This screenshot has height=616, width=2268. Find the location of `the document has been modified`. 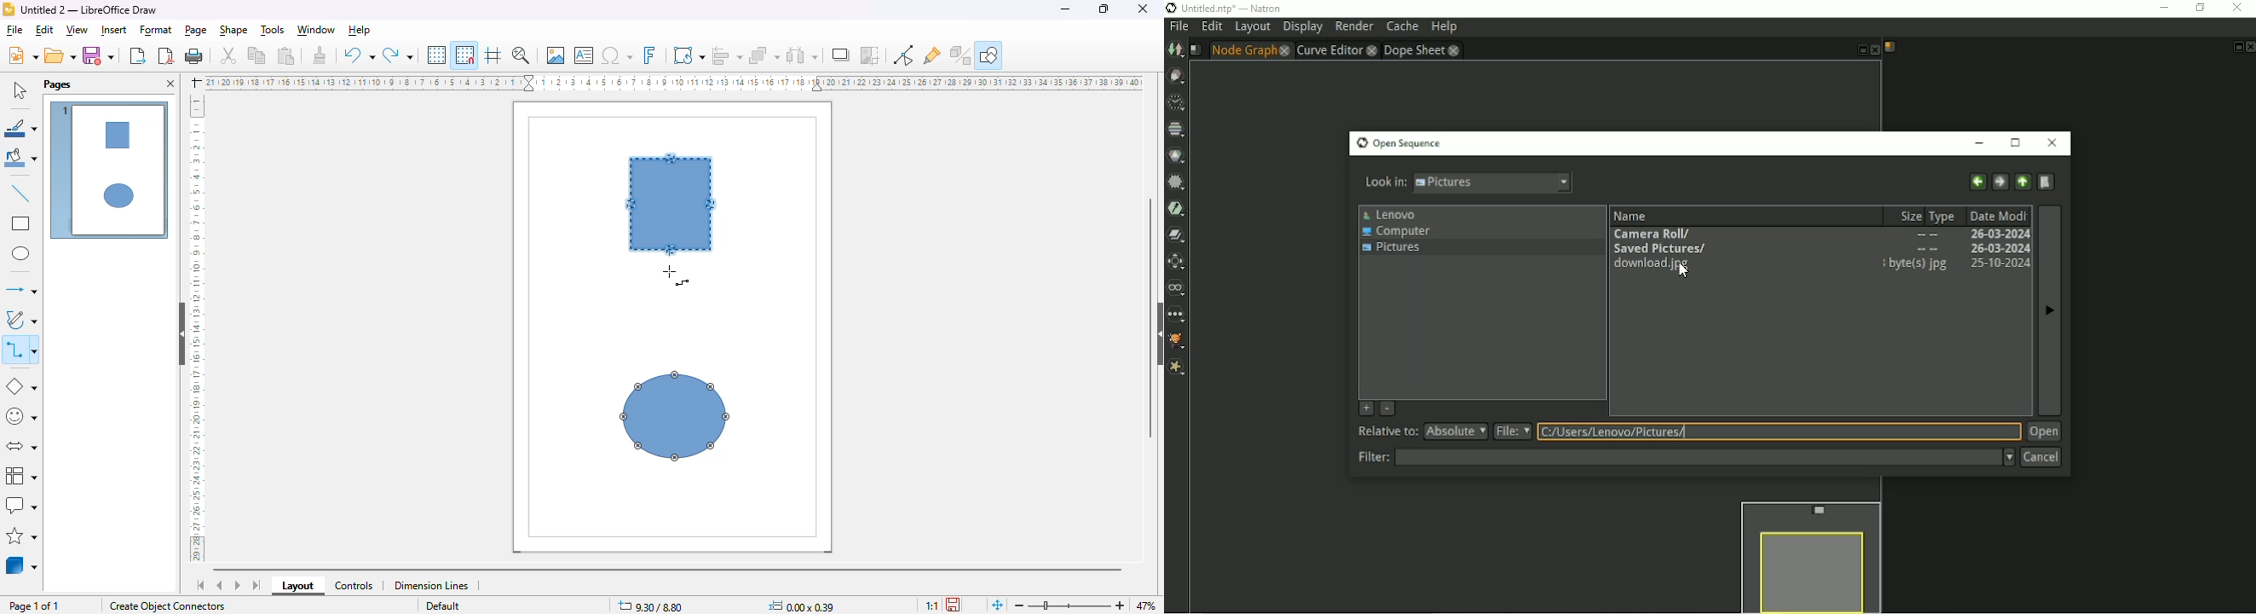

the document has been modified is located at coordinates (955, 604).